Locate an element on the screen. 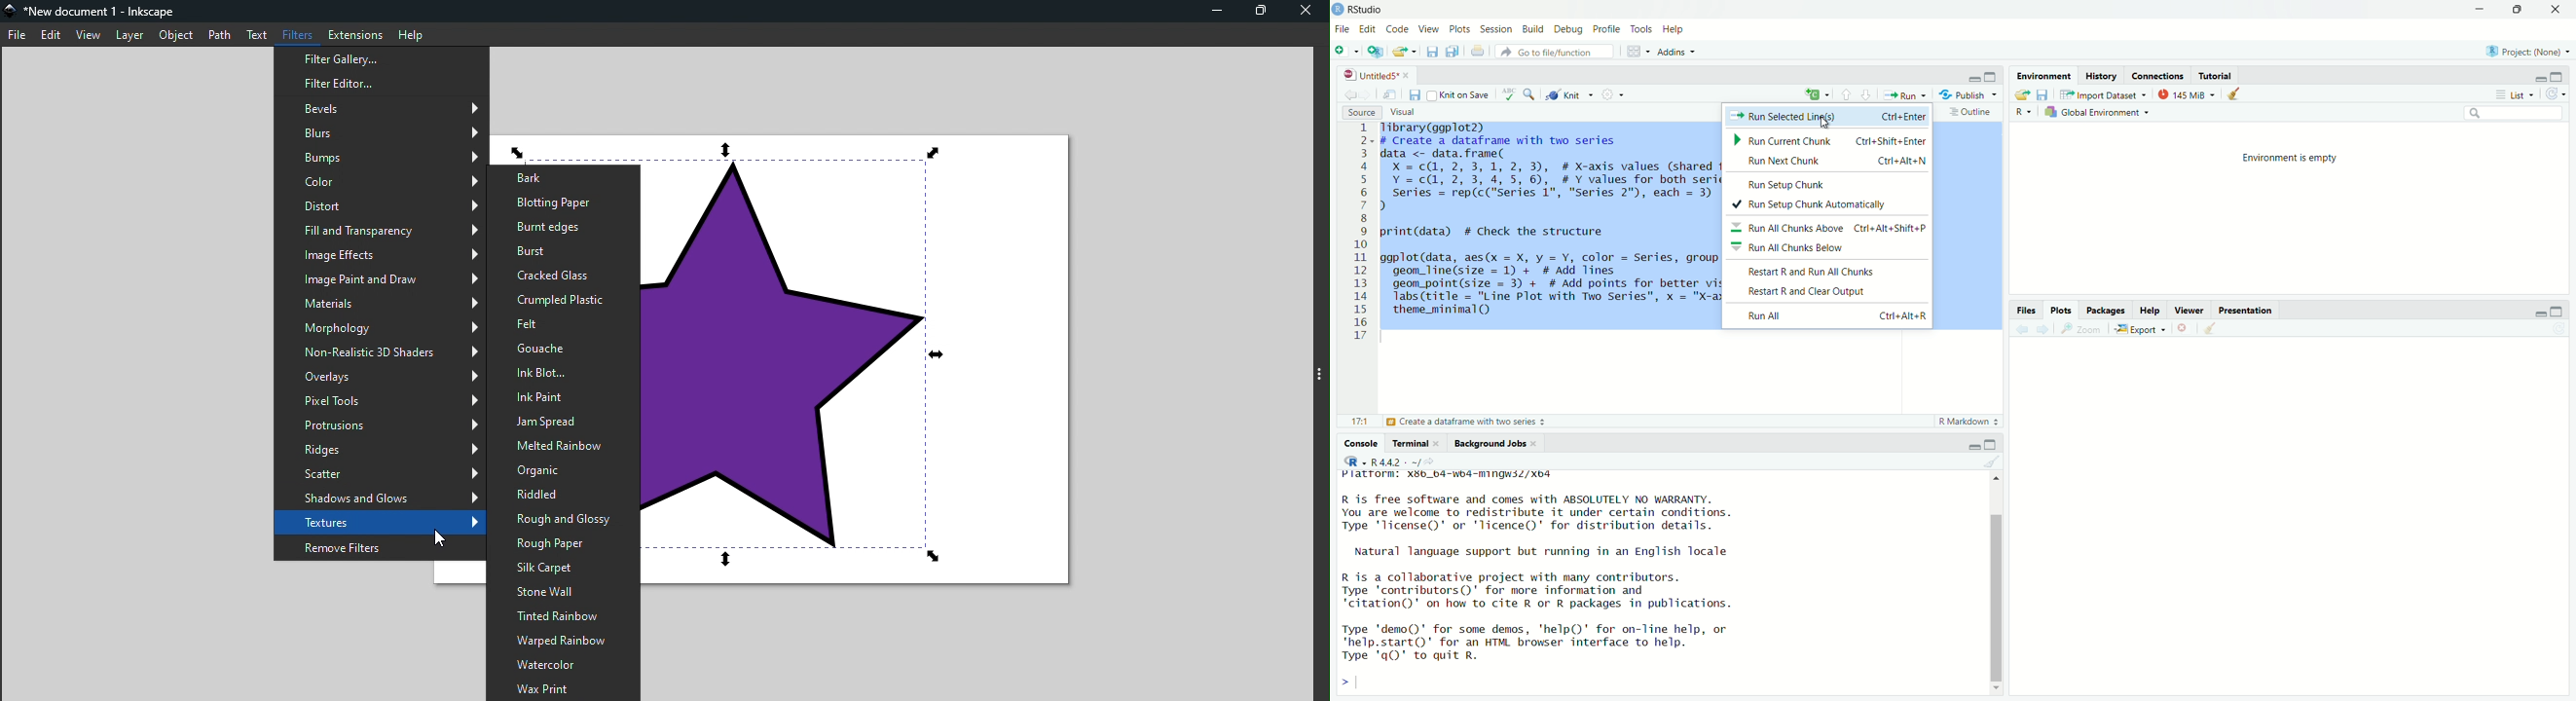 The image size is (2576, 728). Save current document is located at coordinates (1434, 52).